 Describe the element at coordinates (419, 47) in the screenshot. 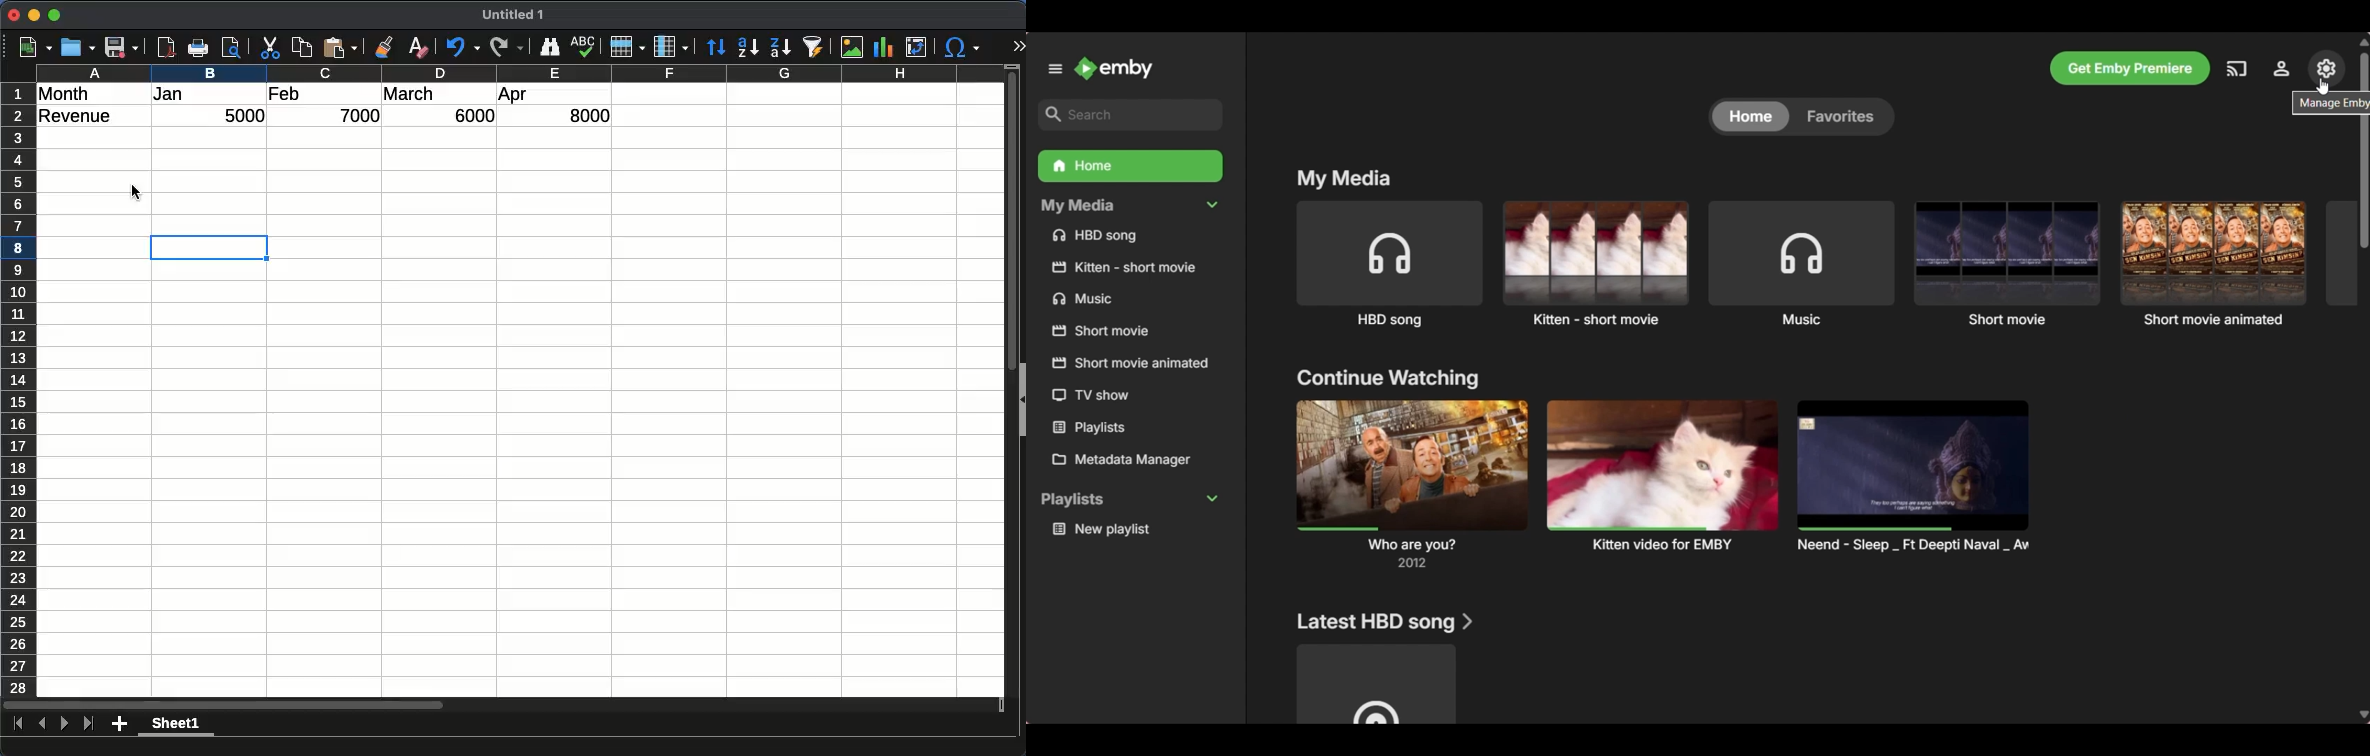

I see `clear formatting ` at that location.